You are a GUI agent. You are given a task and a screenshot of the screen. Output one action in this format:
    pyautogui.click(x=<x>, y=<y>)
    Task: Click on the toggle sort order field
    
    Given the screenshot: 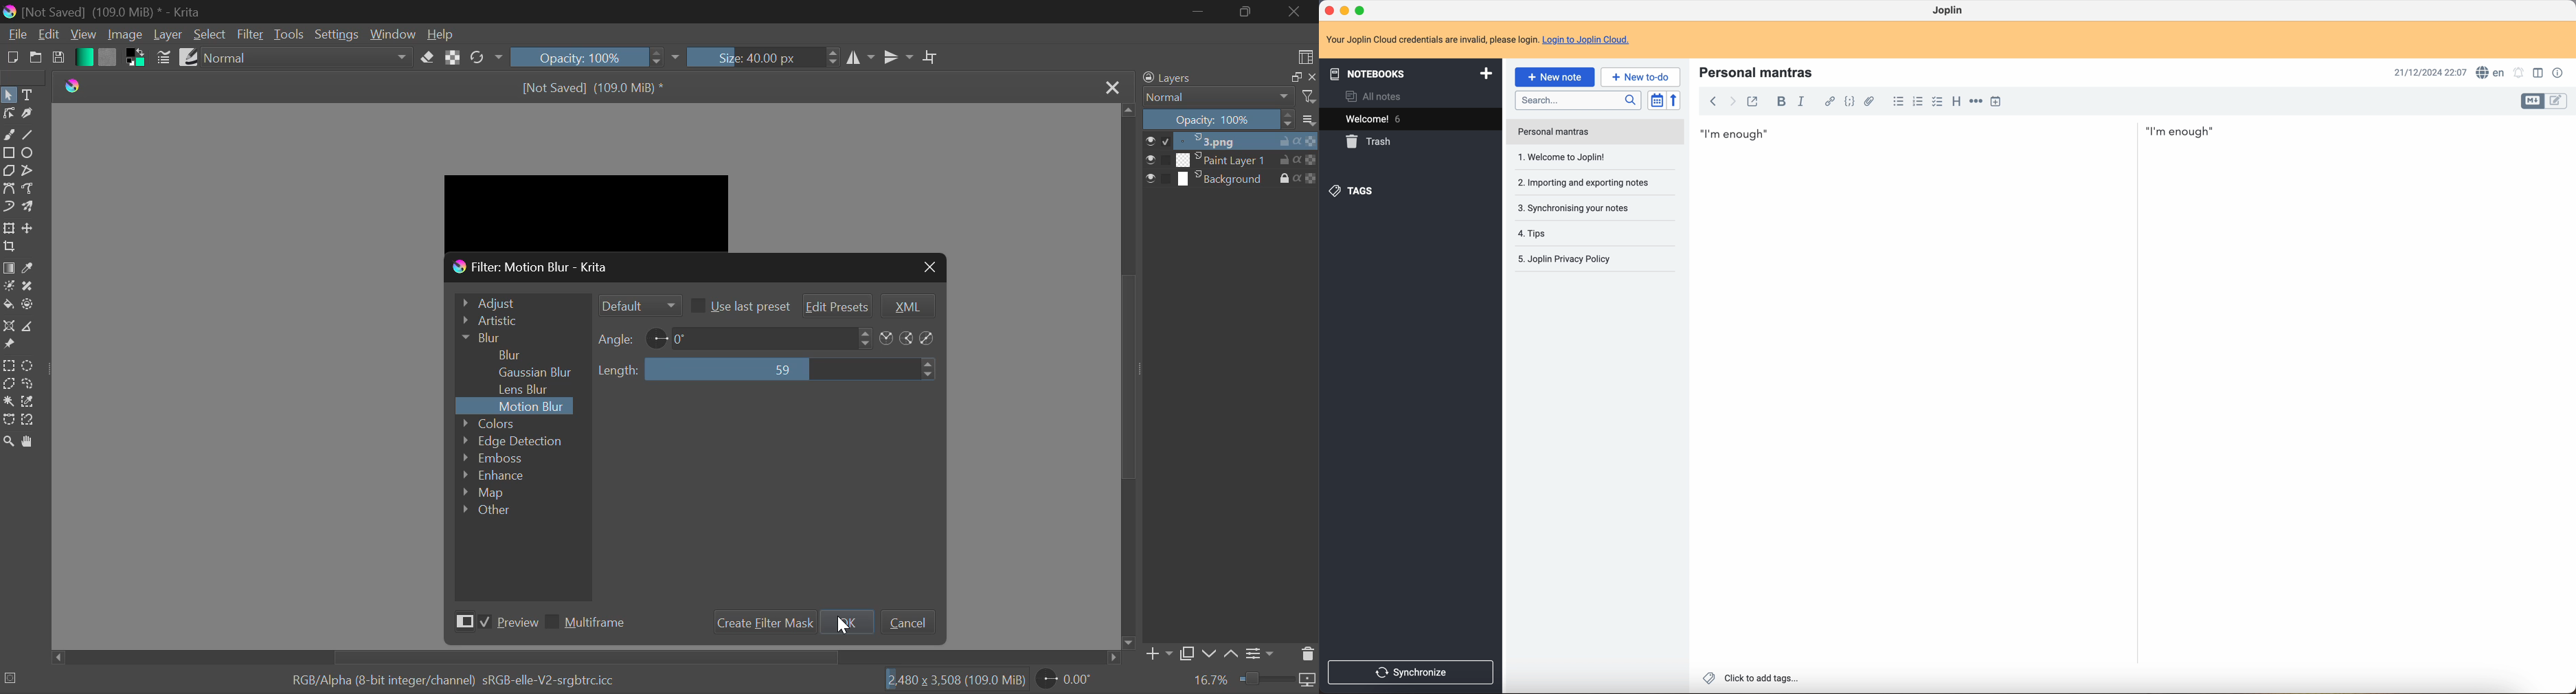 What is the action you would take?
    pyautogui.click(x=1657, y=100)
    